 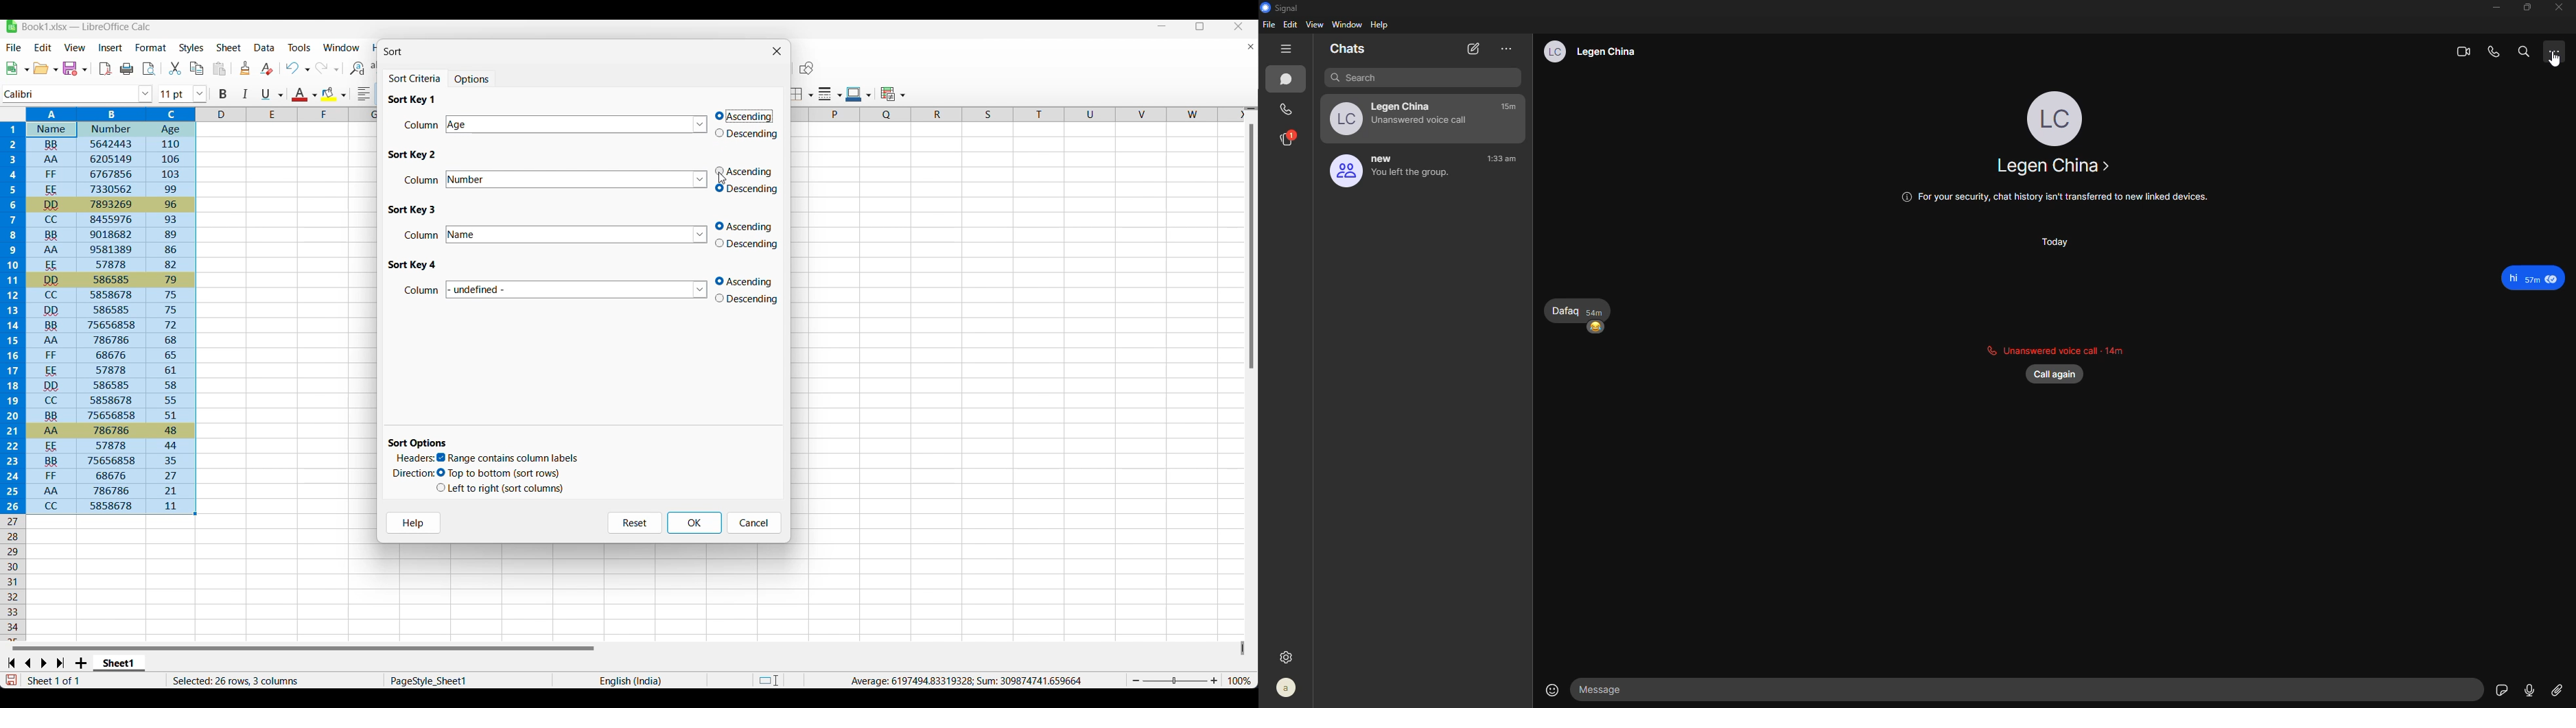 I want to click on Show interface in a smaller tab, so click(x=1201, y=26).